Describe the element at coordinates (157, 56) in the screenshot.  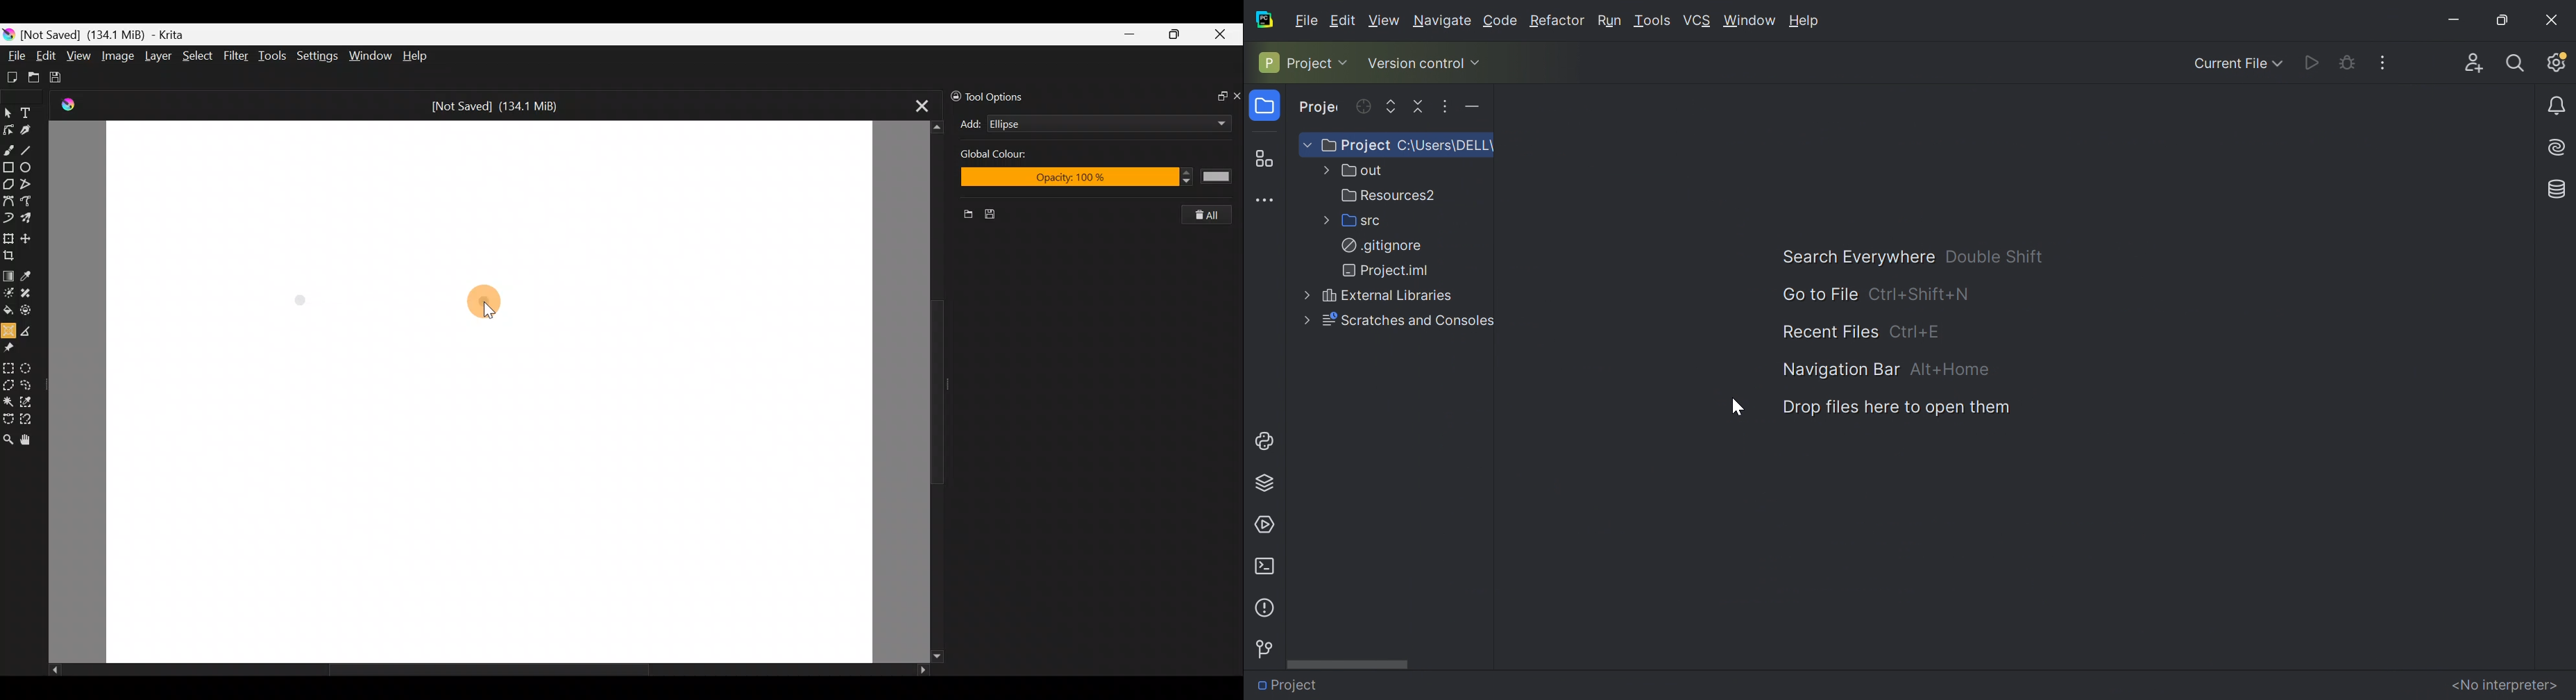
I see `Layer` at that location.